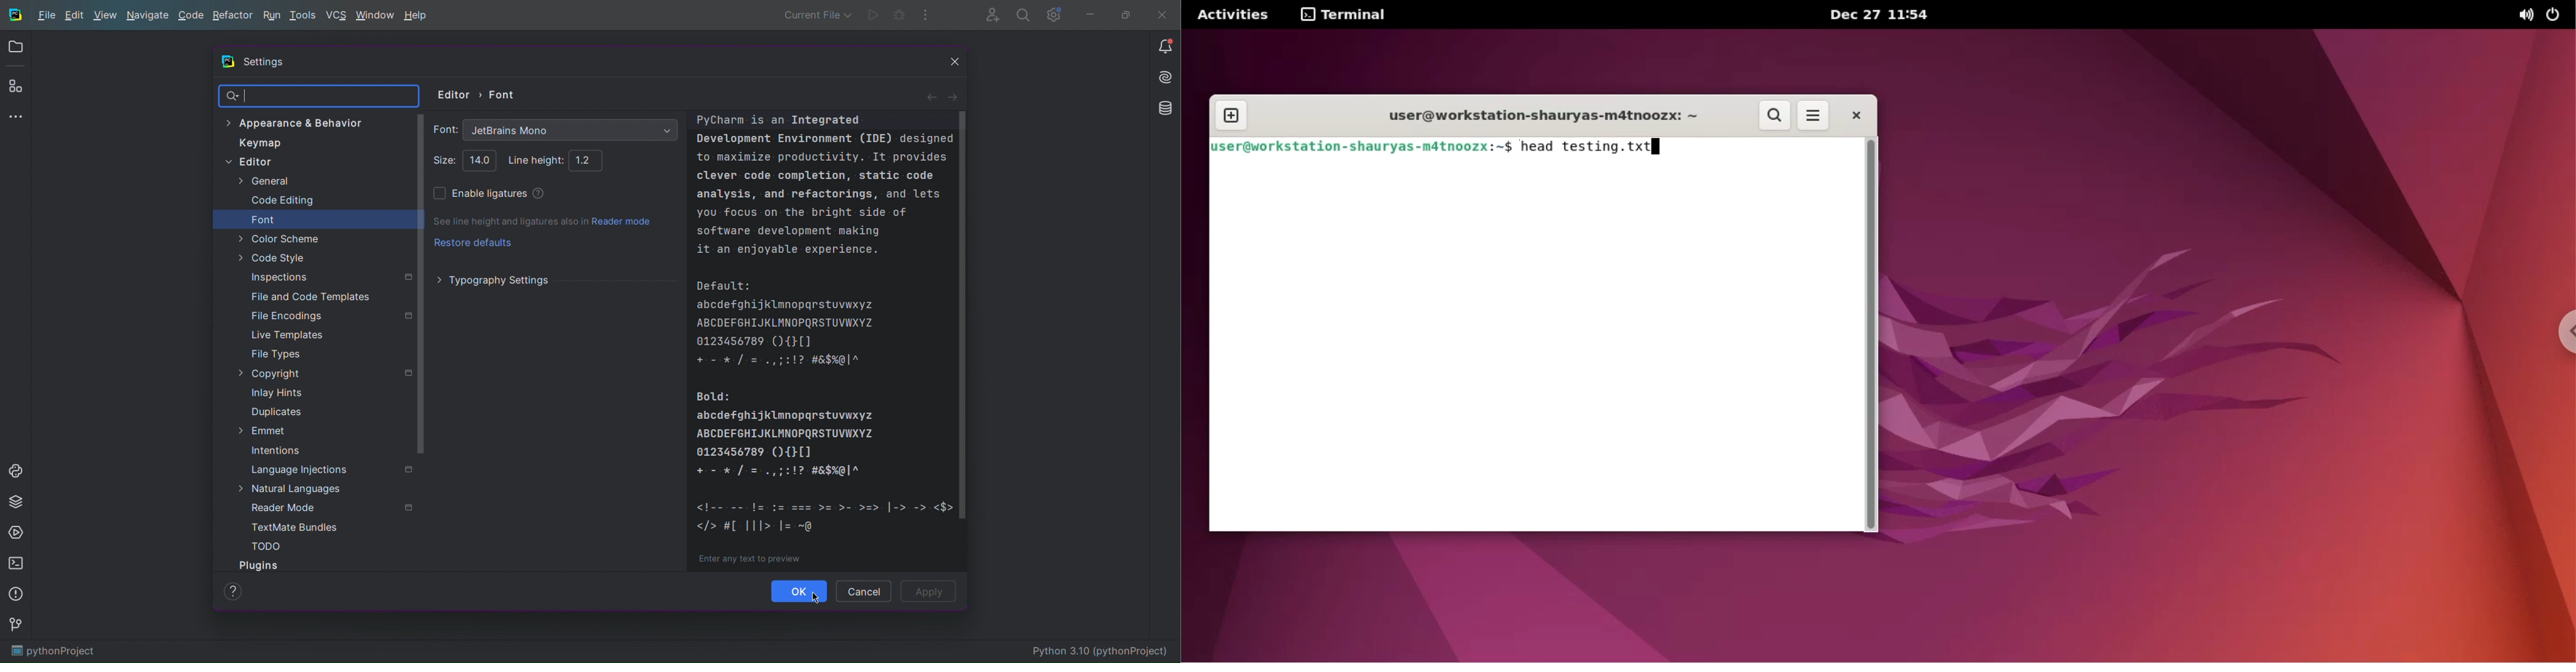 The height and width of the screenshot is (672, 2576). I want to click on Version Control, so click(18, 627).